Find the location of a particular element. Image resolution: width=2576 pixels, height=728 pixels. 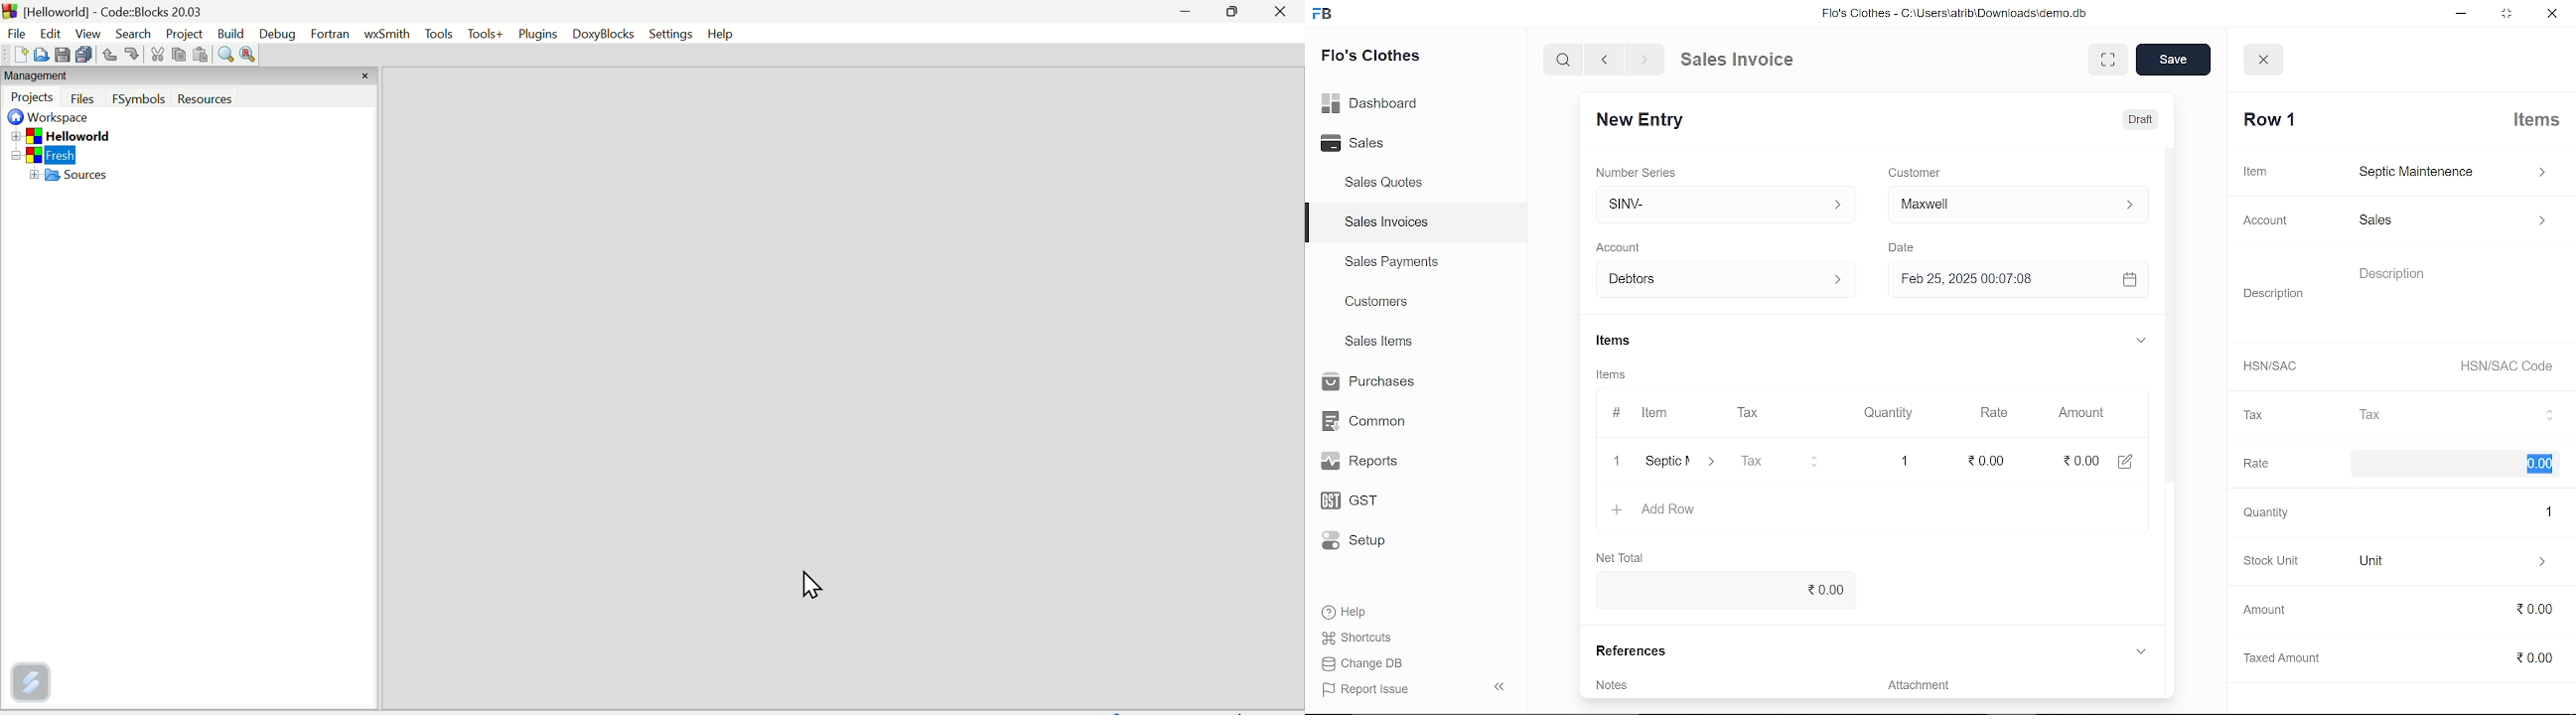

Build is located at coordinates (232, 32).